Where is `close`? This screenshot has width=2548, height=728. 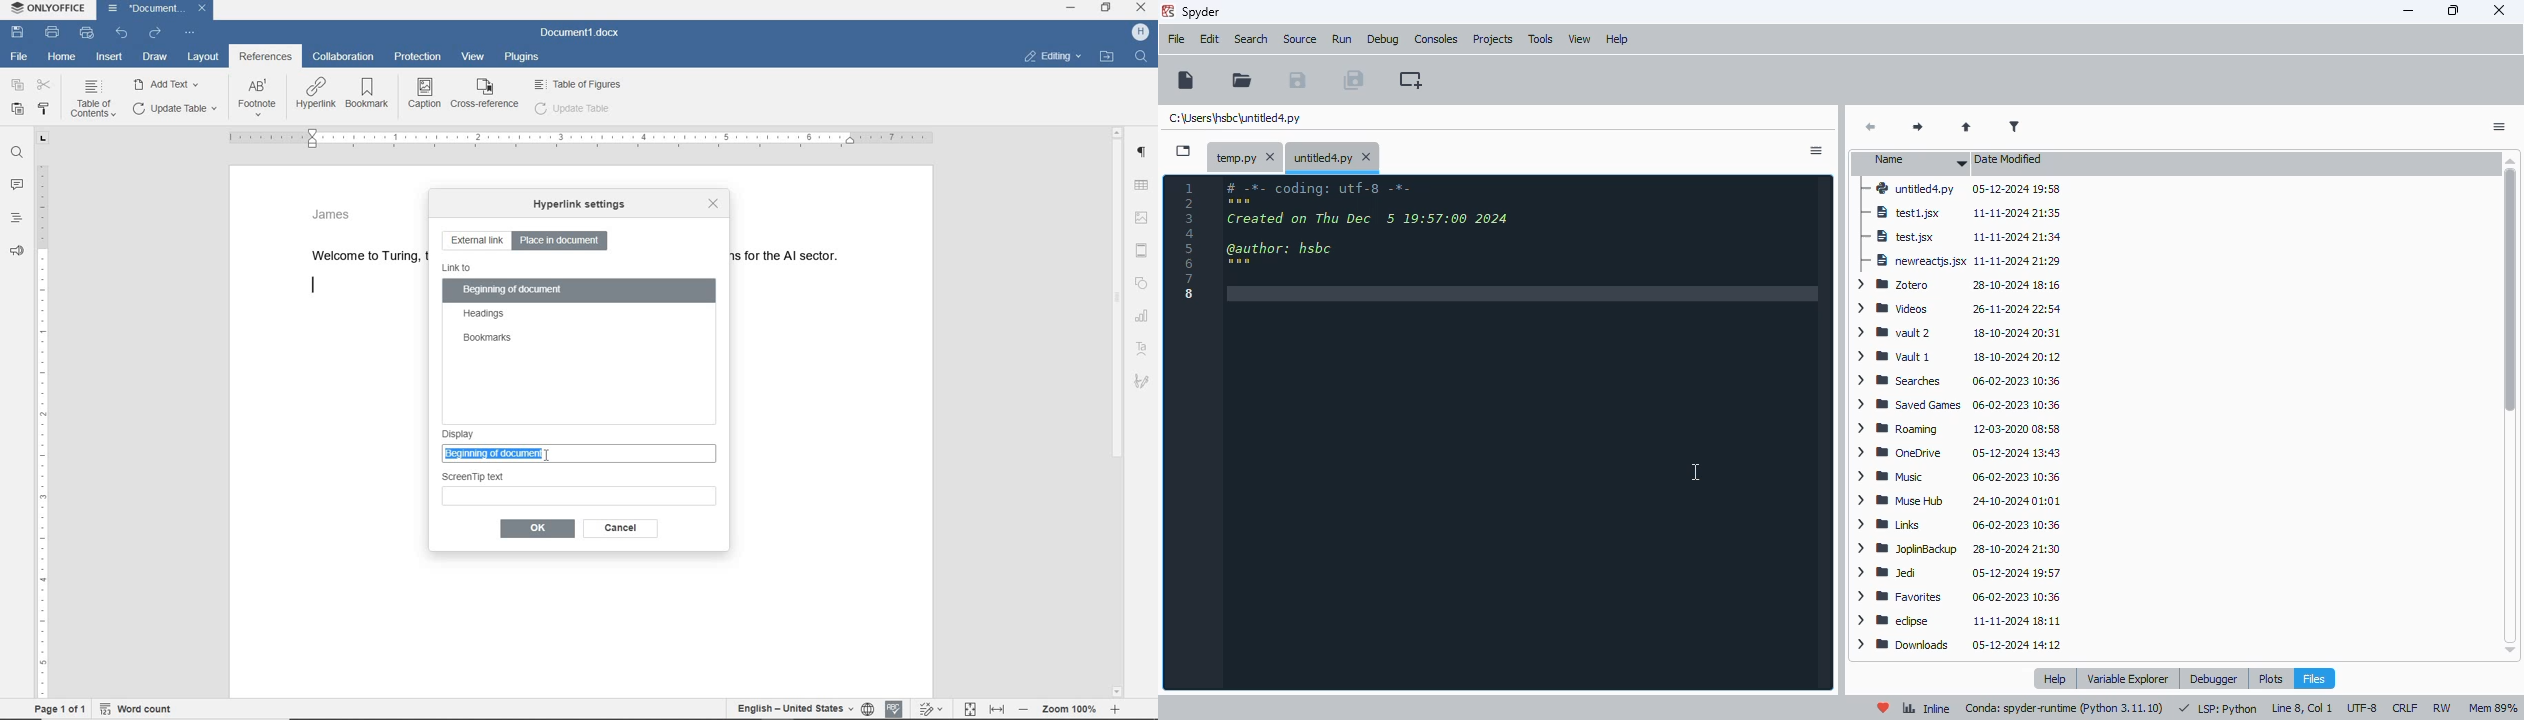
close is located at coordinates (2500, 11).